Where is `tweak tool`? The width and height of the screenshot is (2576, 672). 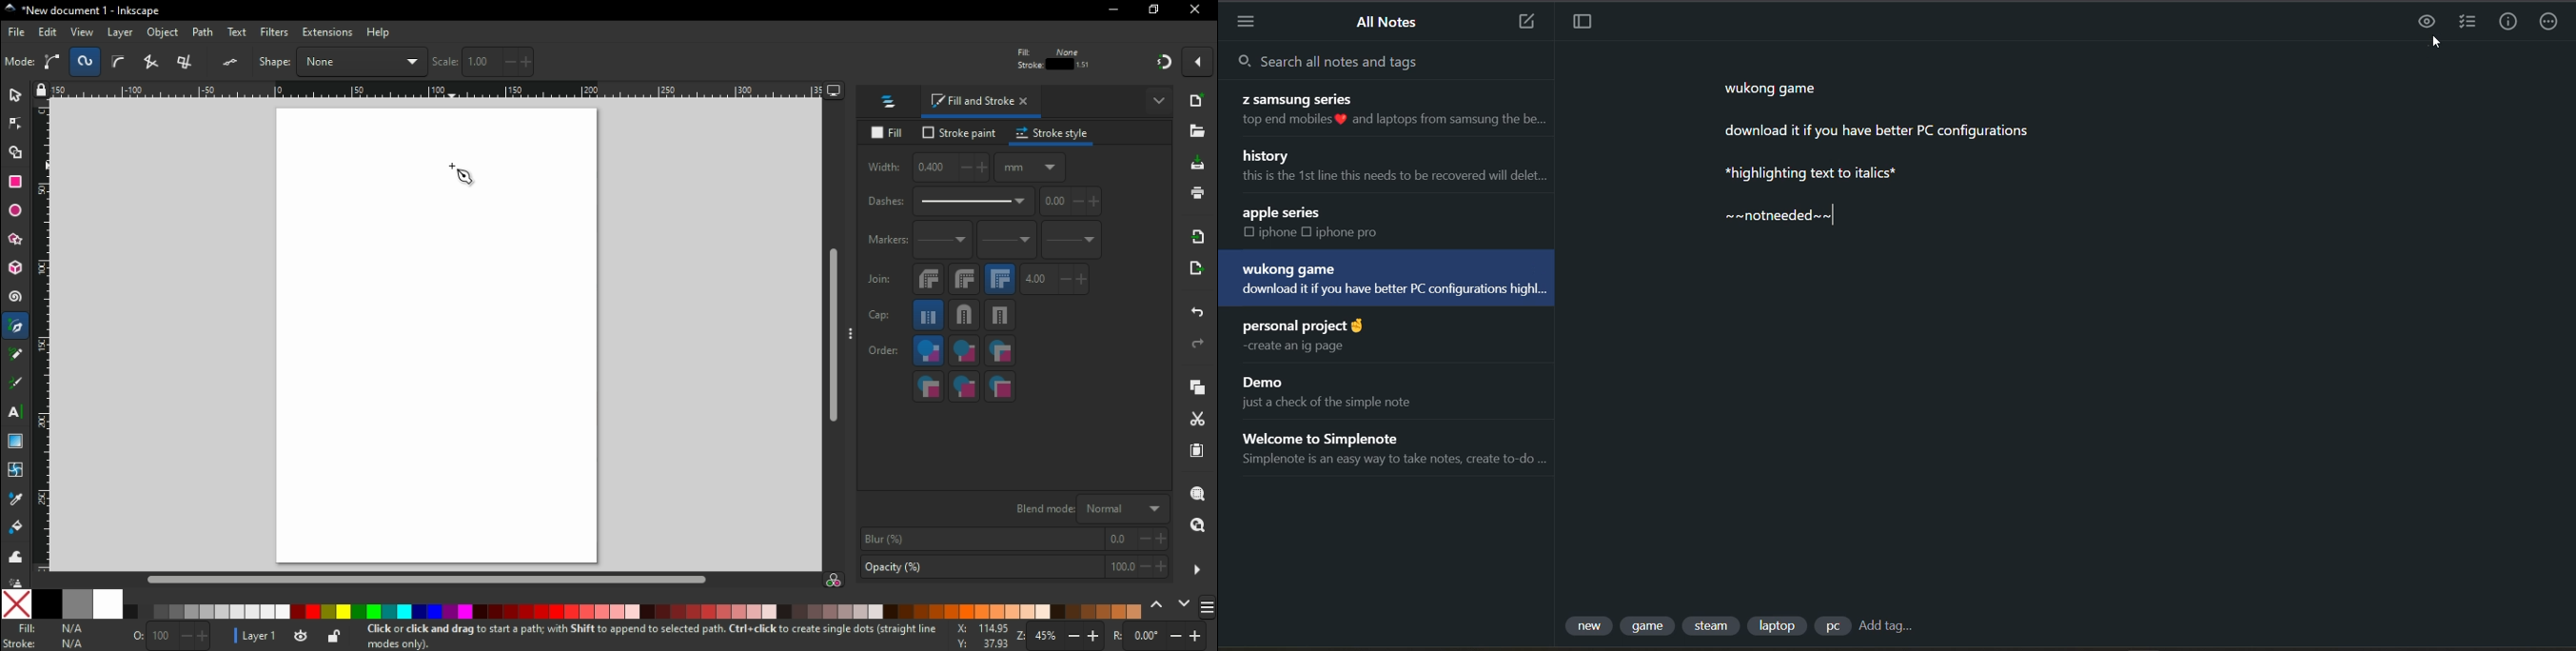 tweak tool is located at coordinates (13, 557).